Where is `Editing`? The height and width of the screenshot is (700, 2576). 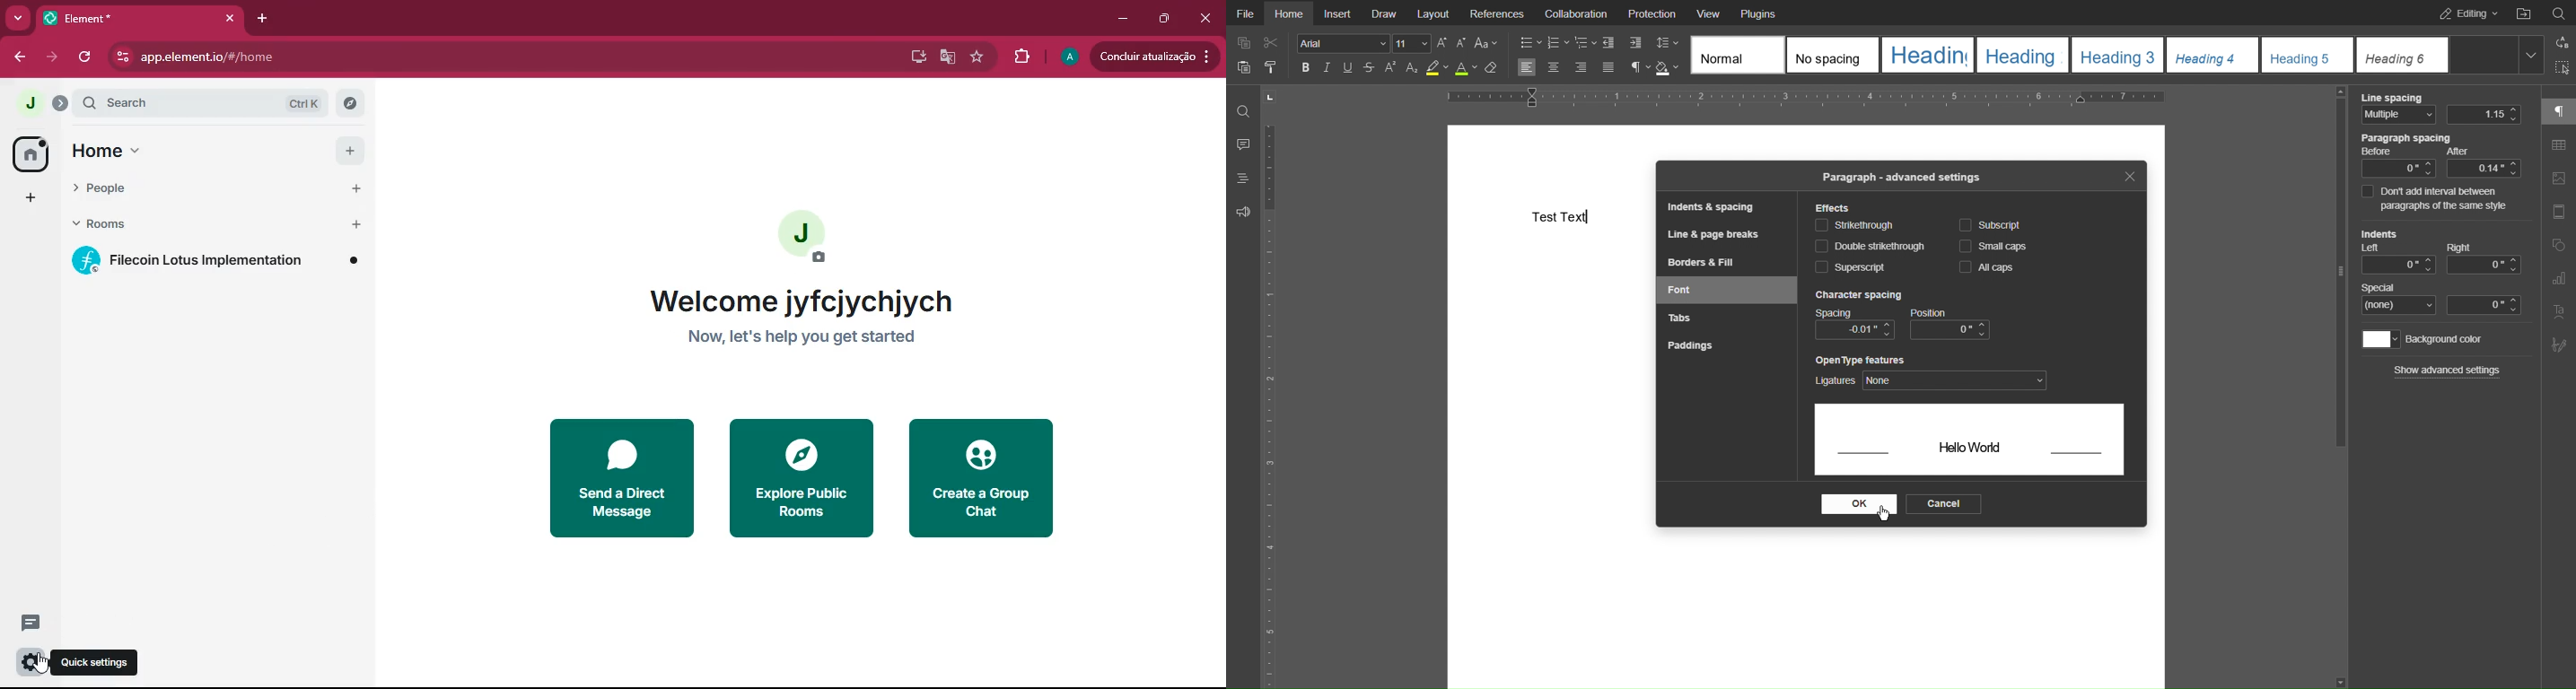
Editing is located at coordinates (2465, 13).